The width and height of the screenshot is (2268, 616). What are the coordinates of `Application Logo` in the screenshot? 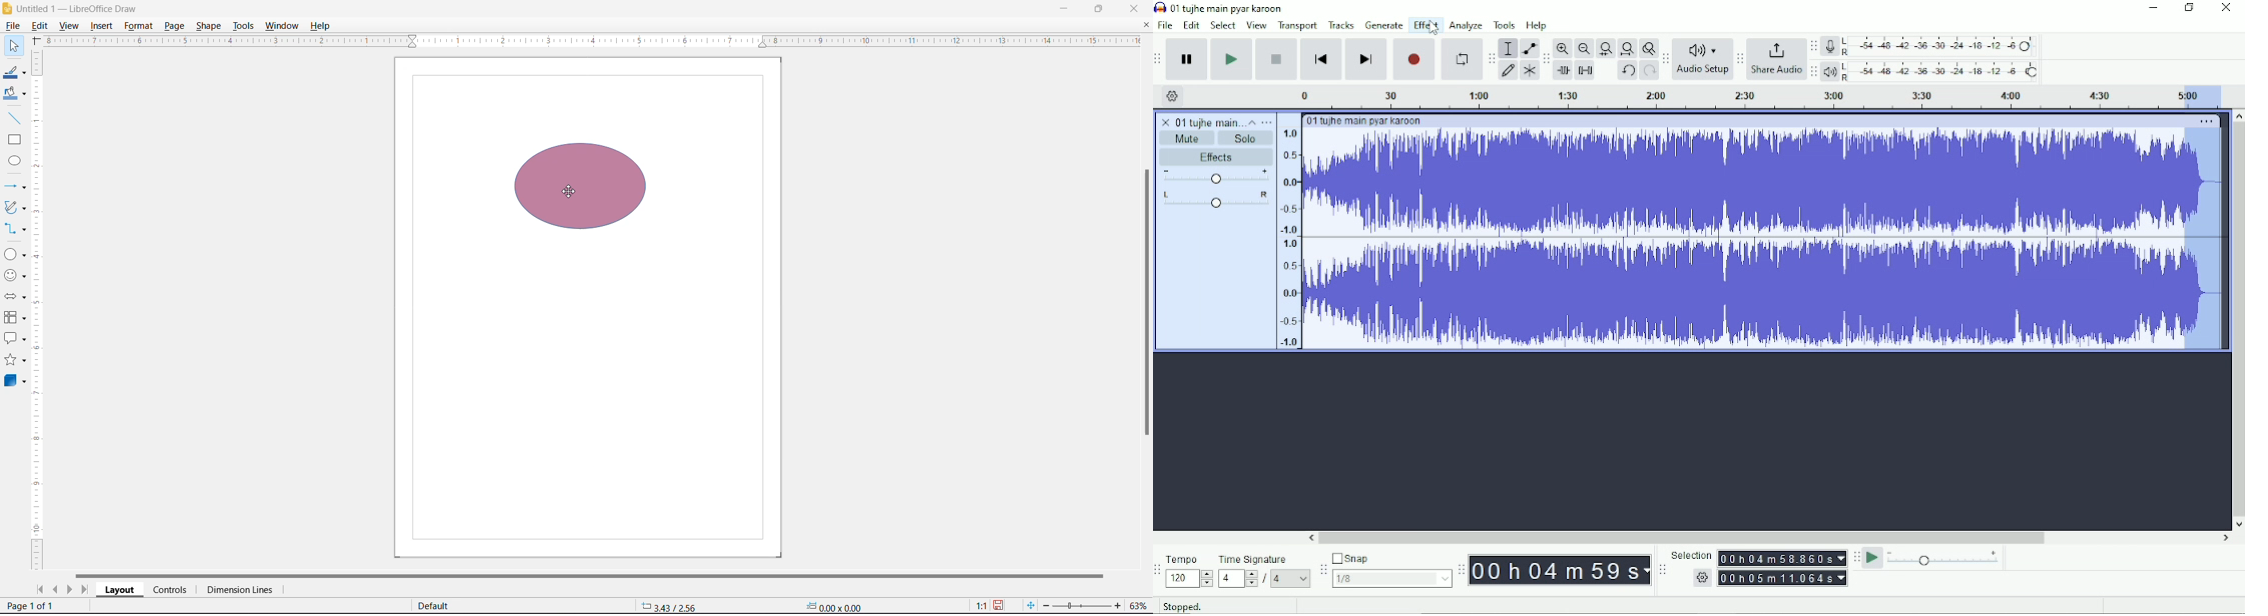 It's located at (7, 8).